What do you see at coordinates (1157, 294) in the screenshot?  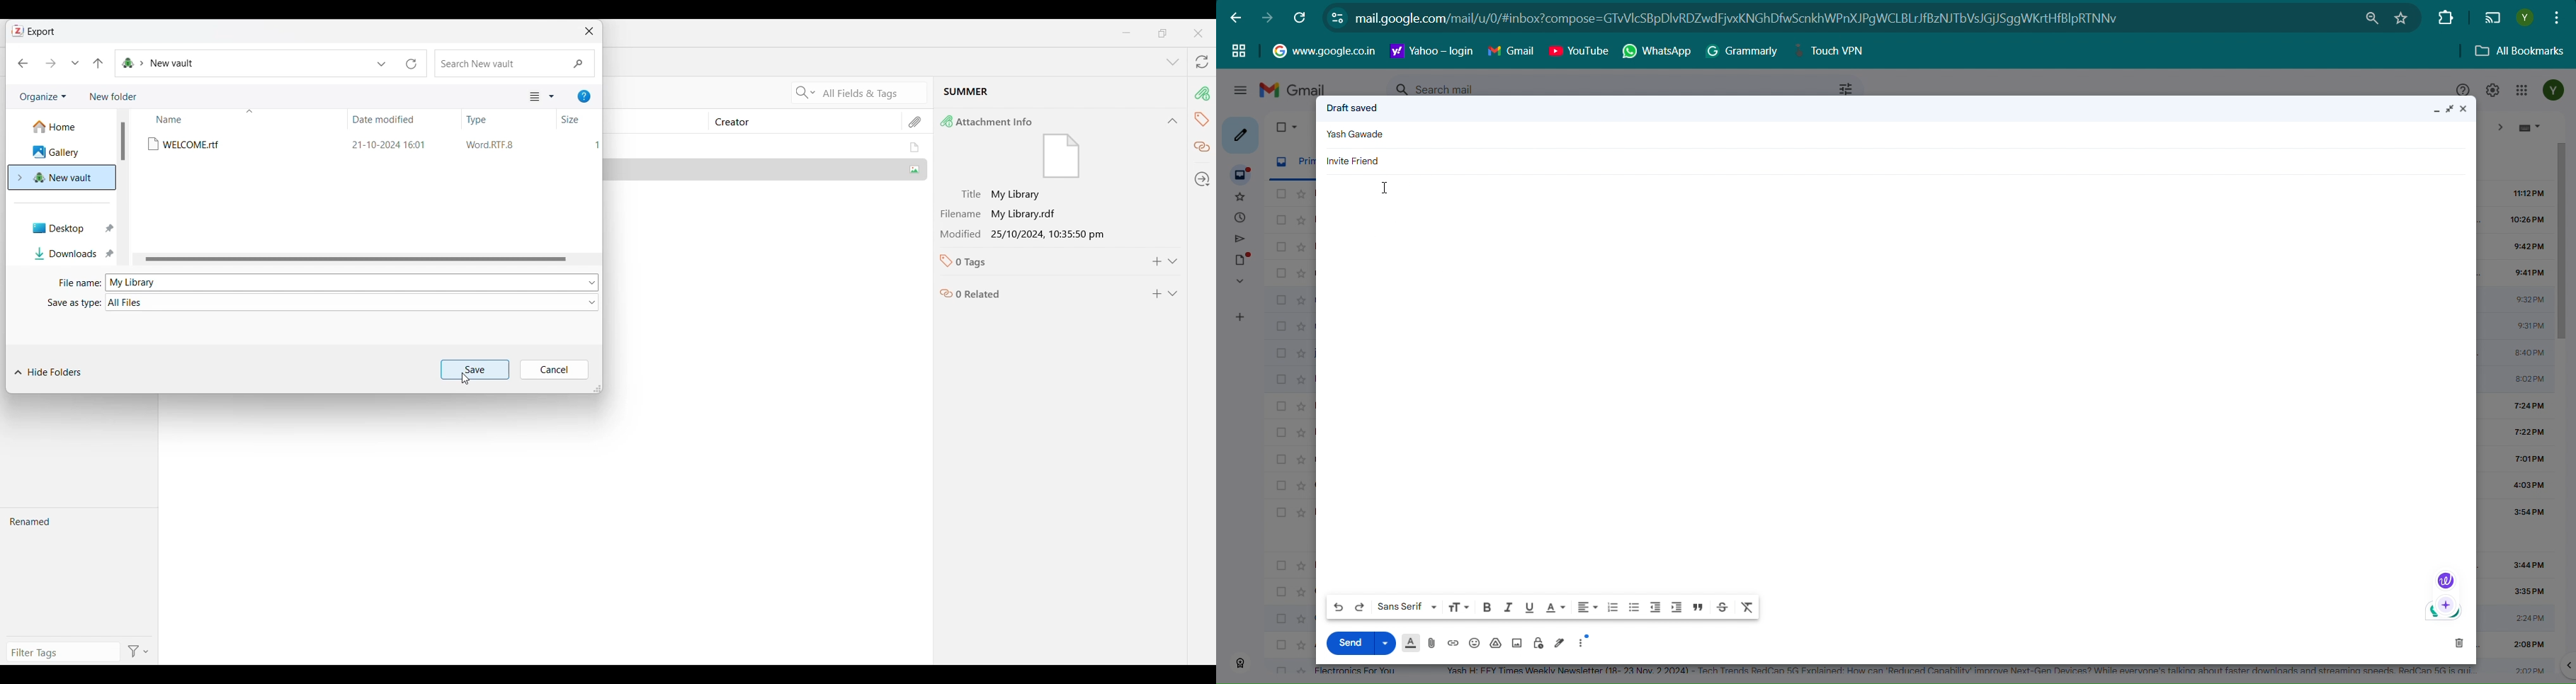 I see `Add` at bounding box center [1157, 294].